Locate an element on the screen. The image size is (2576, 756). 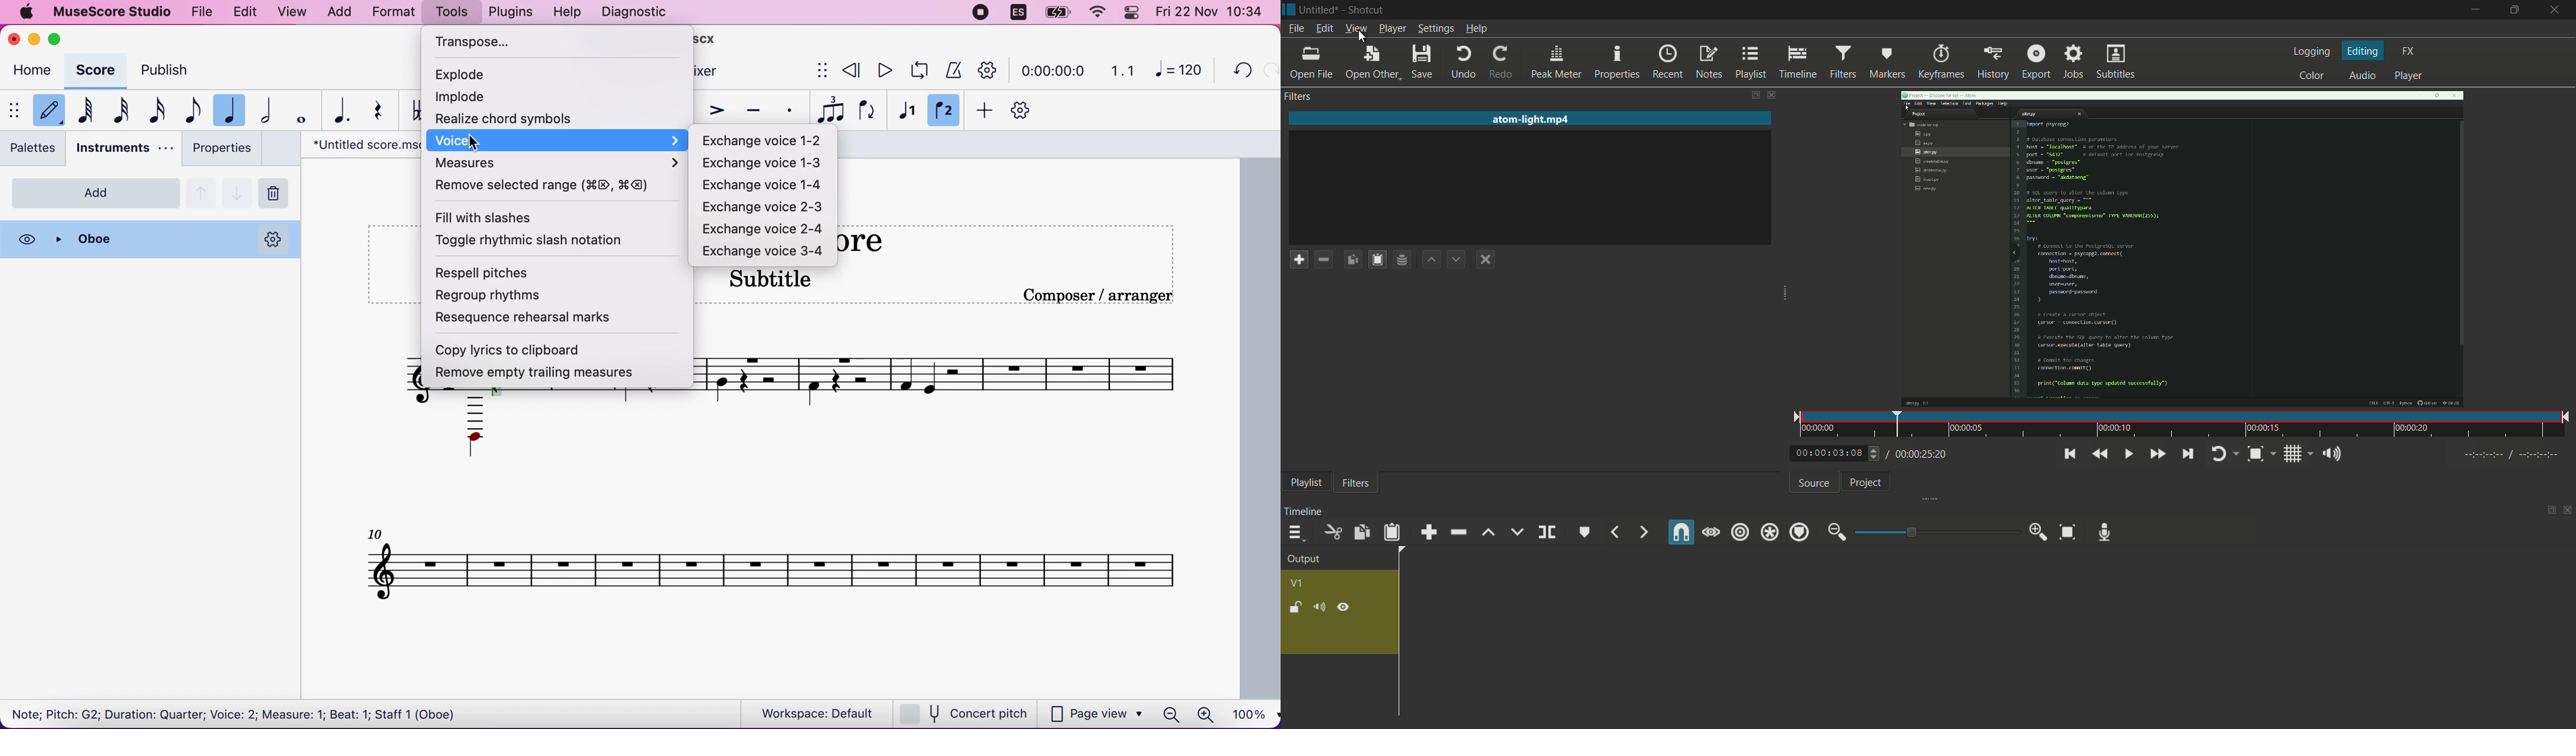
text is located at coordinates (771, 283).